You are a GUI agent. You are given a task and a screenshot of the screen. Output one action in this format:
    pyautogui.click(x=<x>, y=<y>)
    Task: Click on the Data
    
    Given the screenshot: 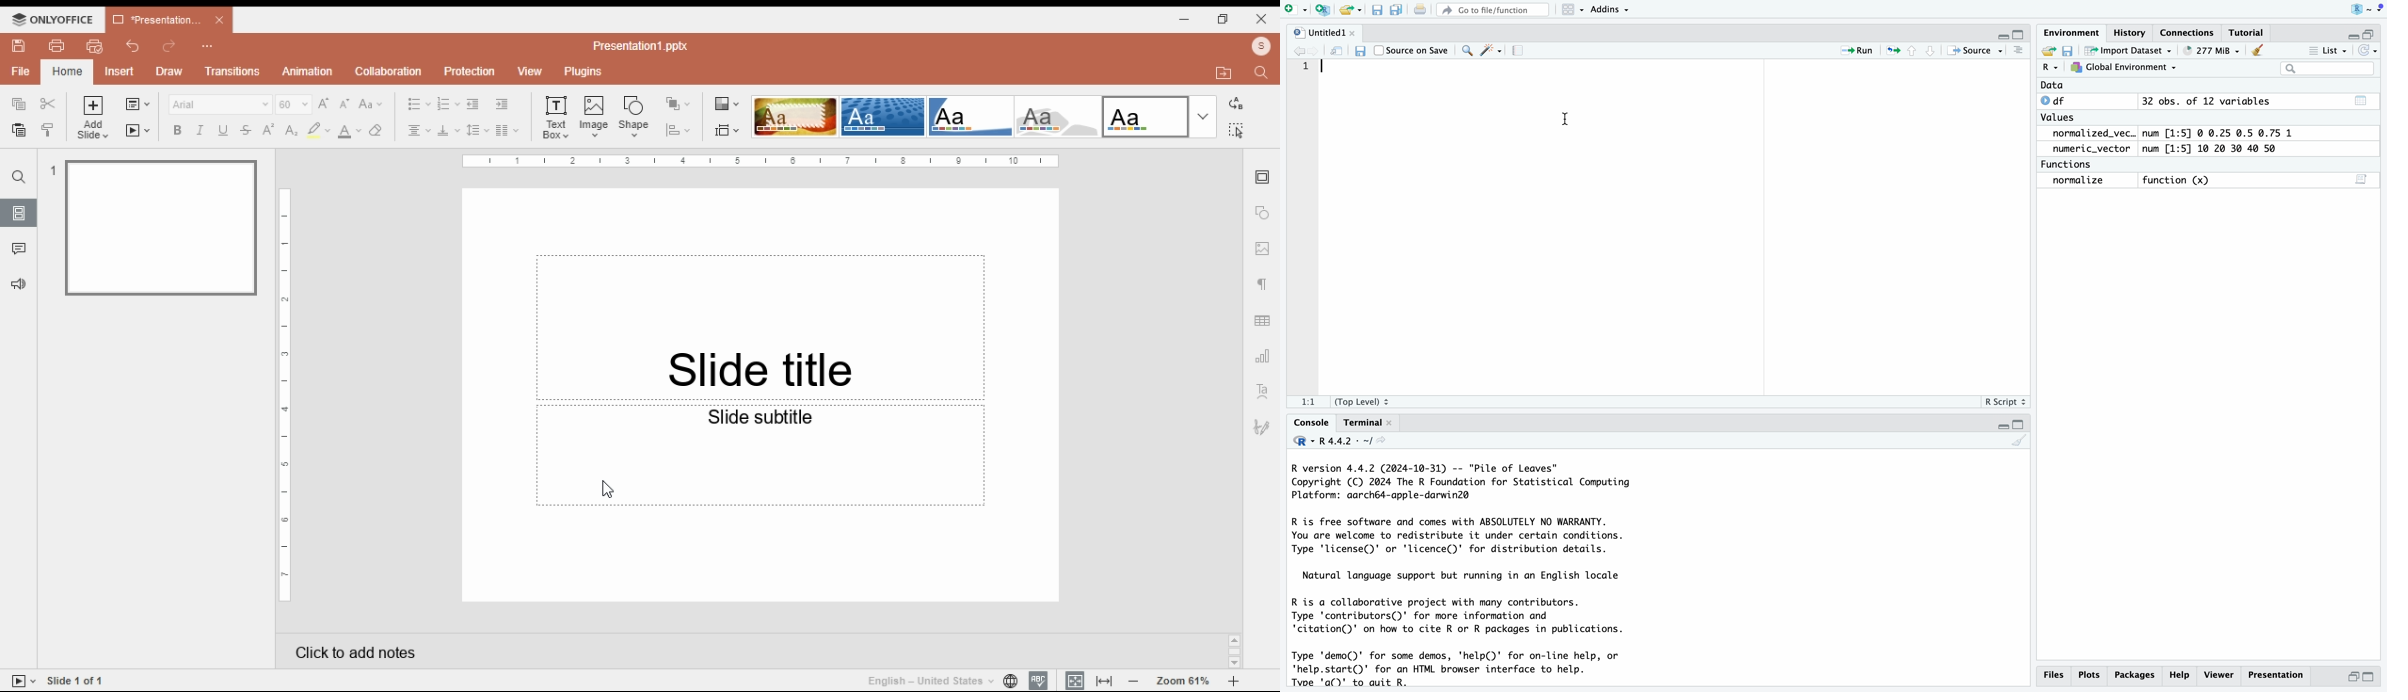 What is the action you would take?
    pyautogui.click(x=2052, y=85)
    